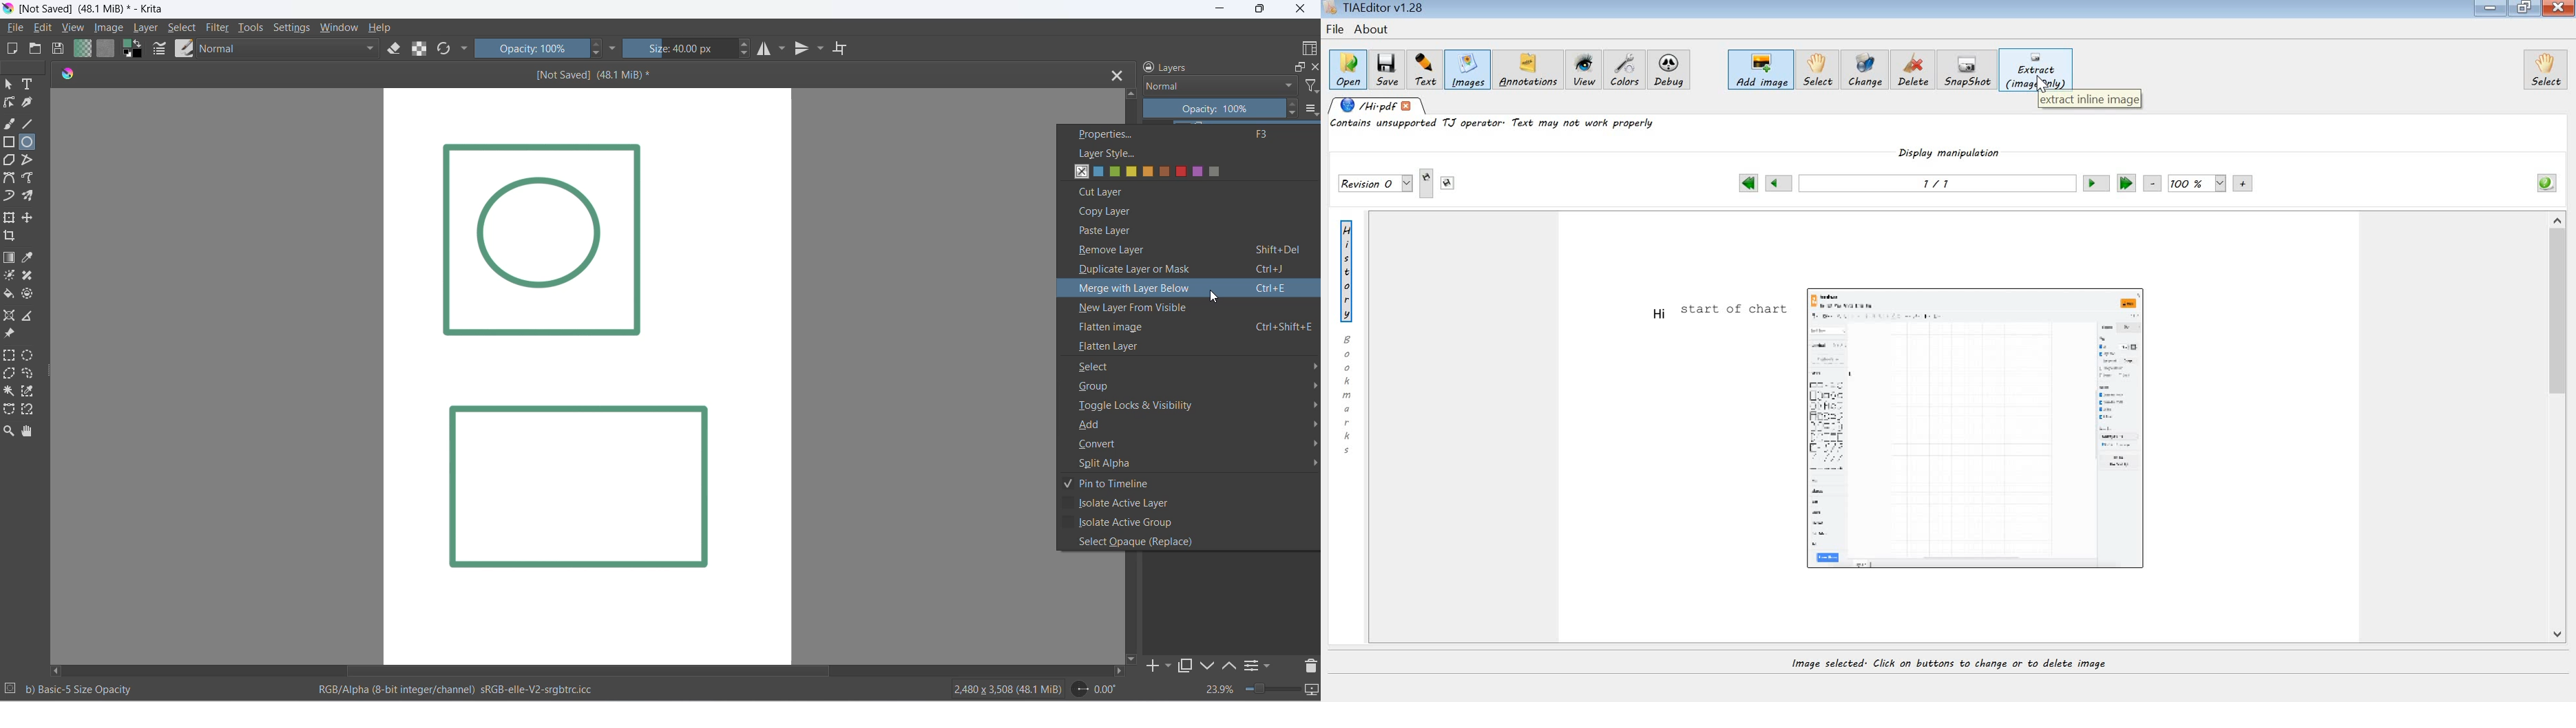 The height and width of the screenshot is (728, 2576). What do you see at coordinates (11, 295) in the screenshot?
I see `fill color` at bounding box center [11, 295].